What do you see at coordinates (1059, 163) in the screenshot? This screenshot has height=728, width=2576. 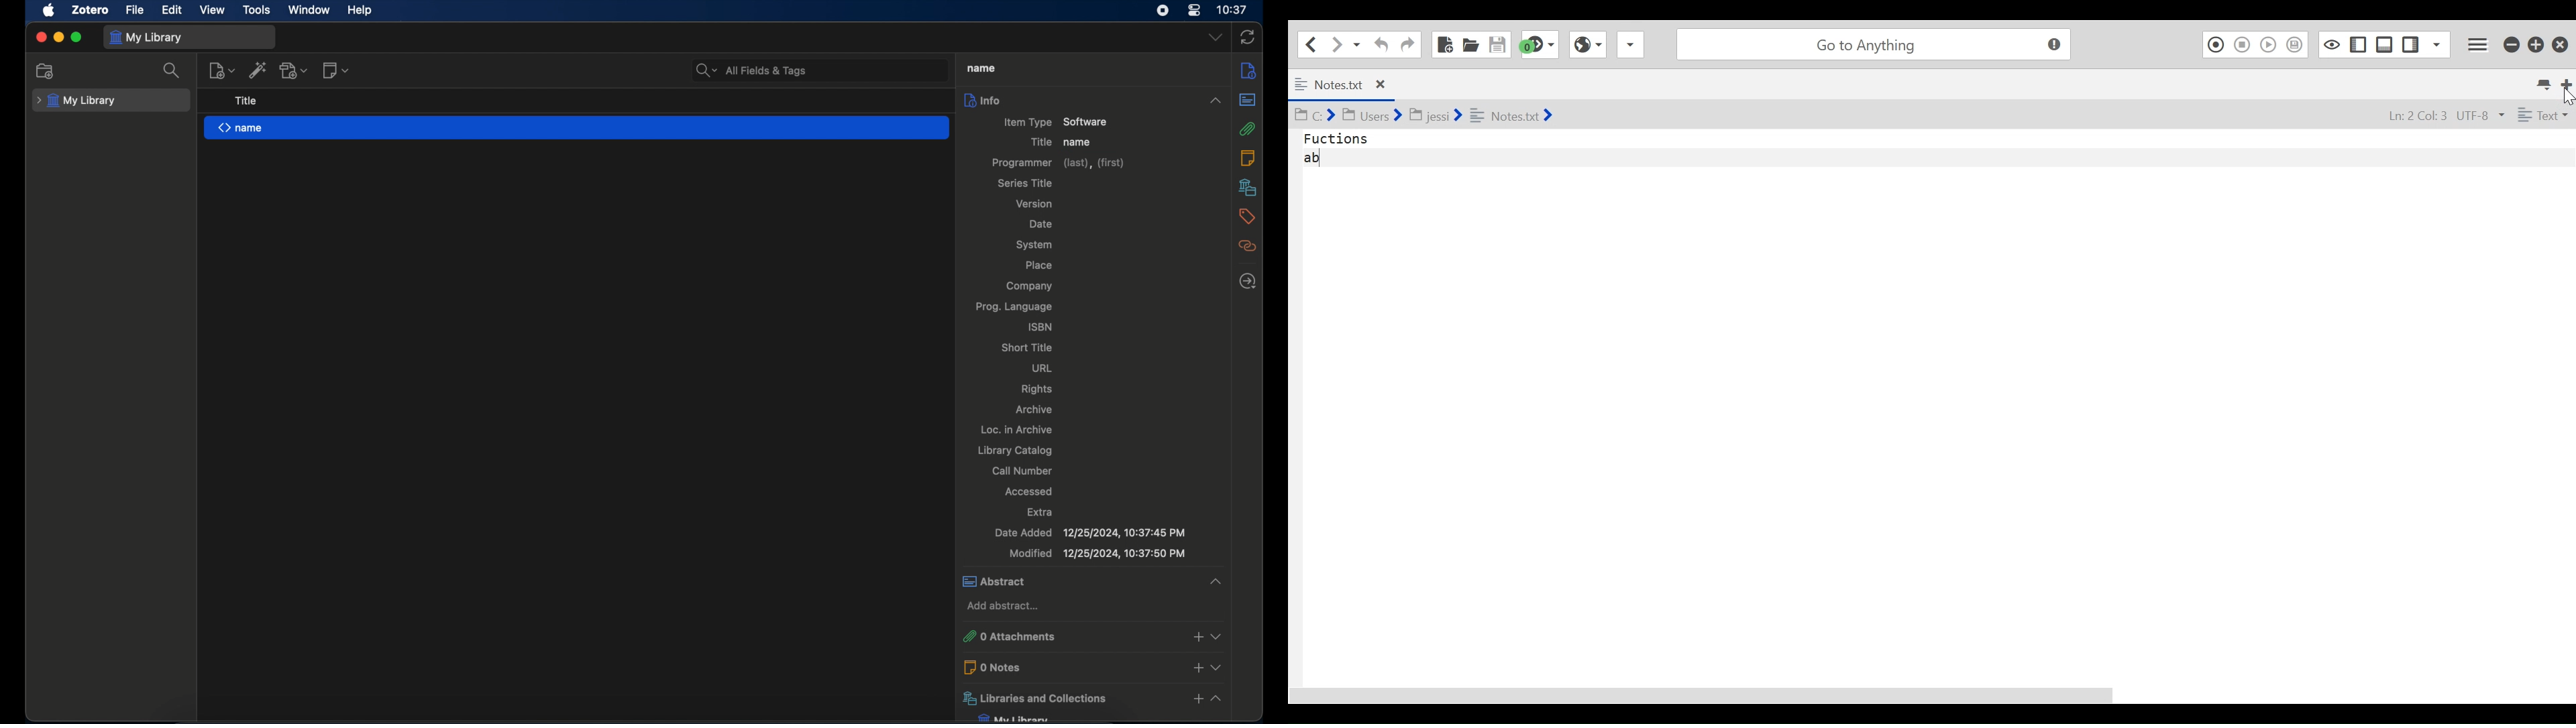 I see `programmer` at bounding box center [1059, 163].